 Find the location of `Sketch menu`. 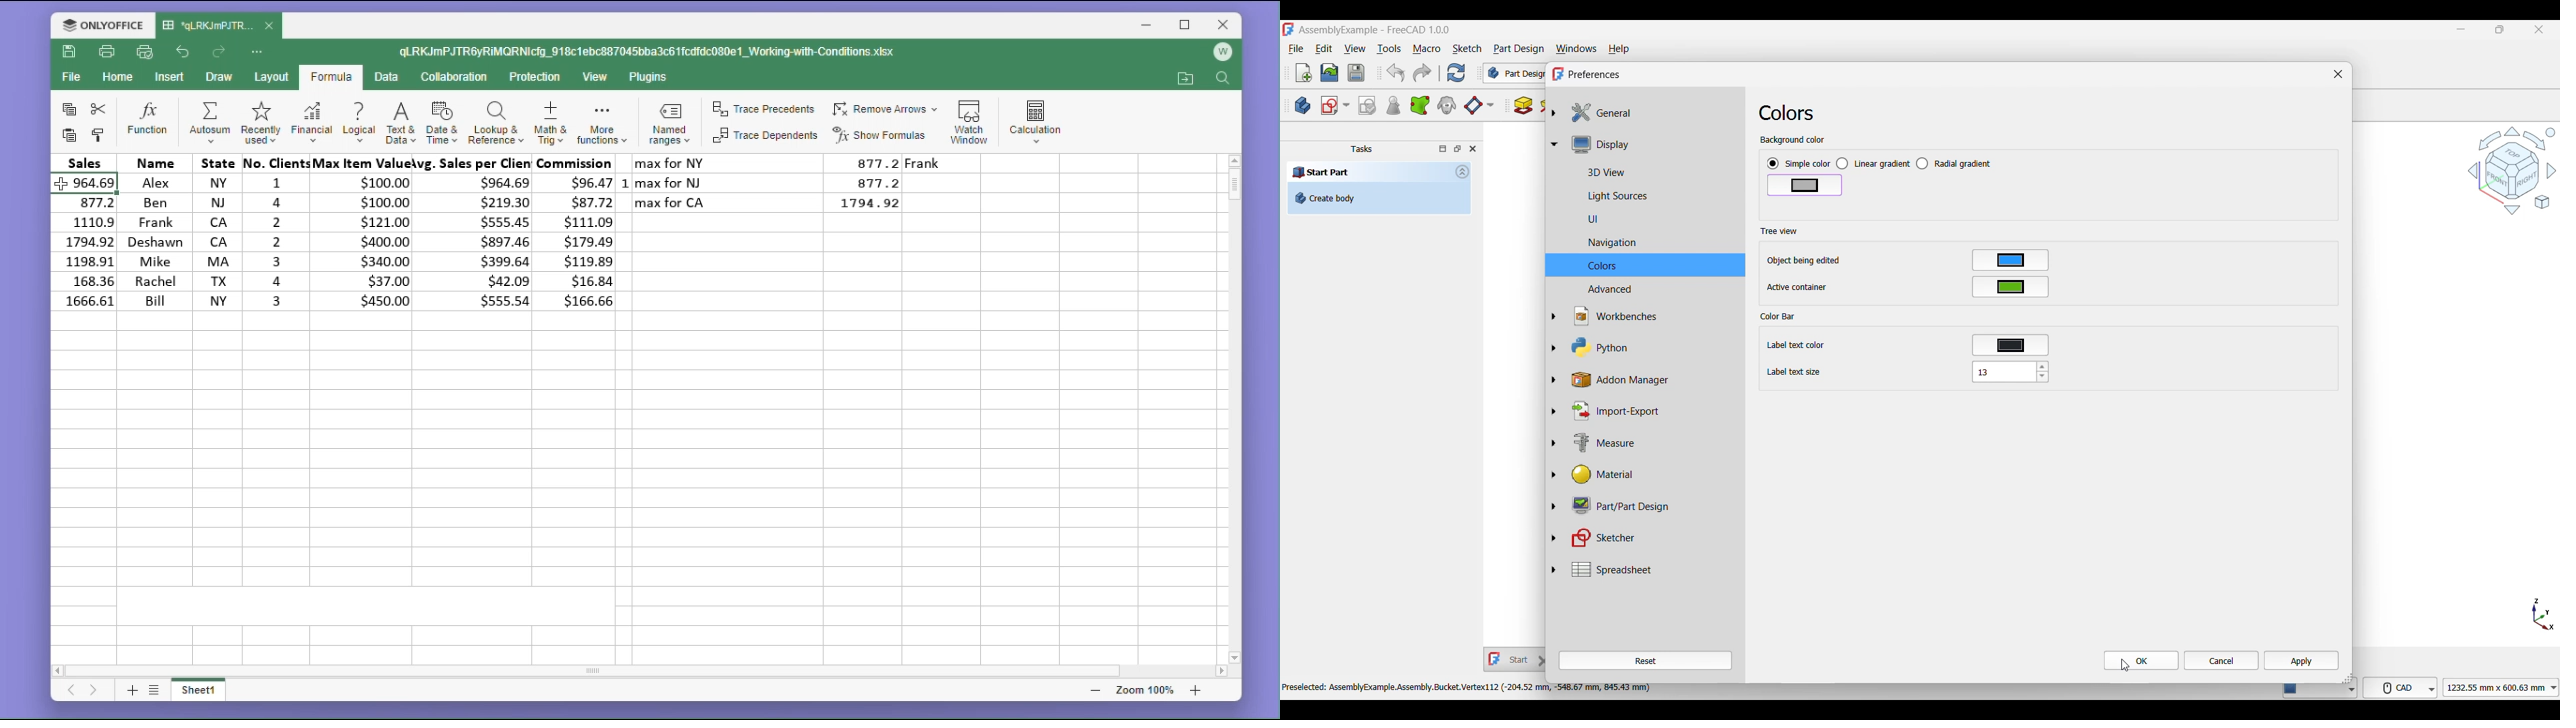

Sketch menu is located at coordinates (1467, 49).